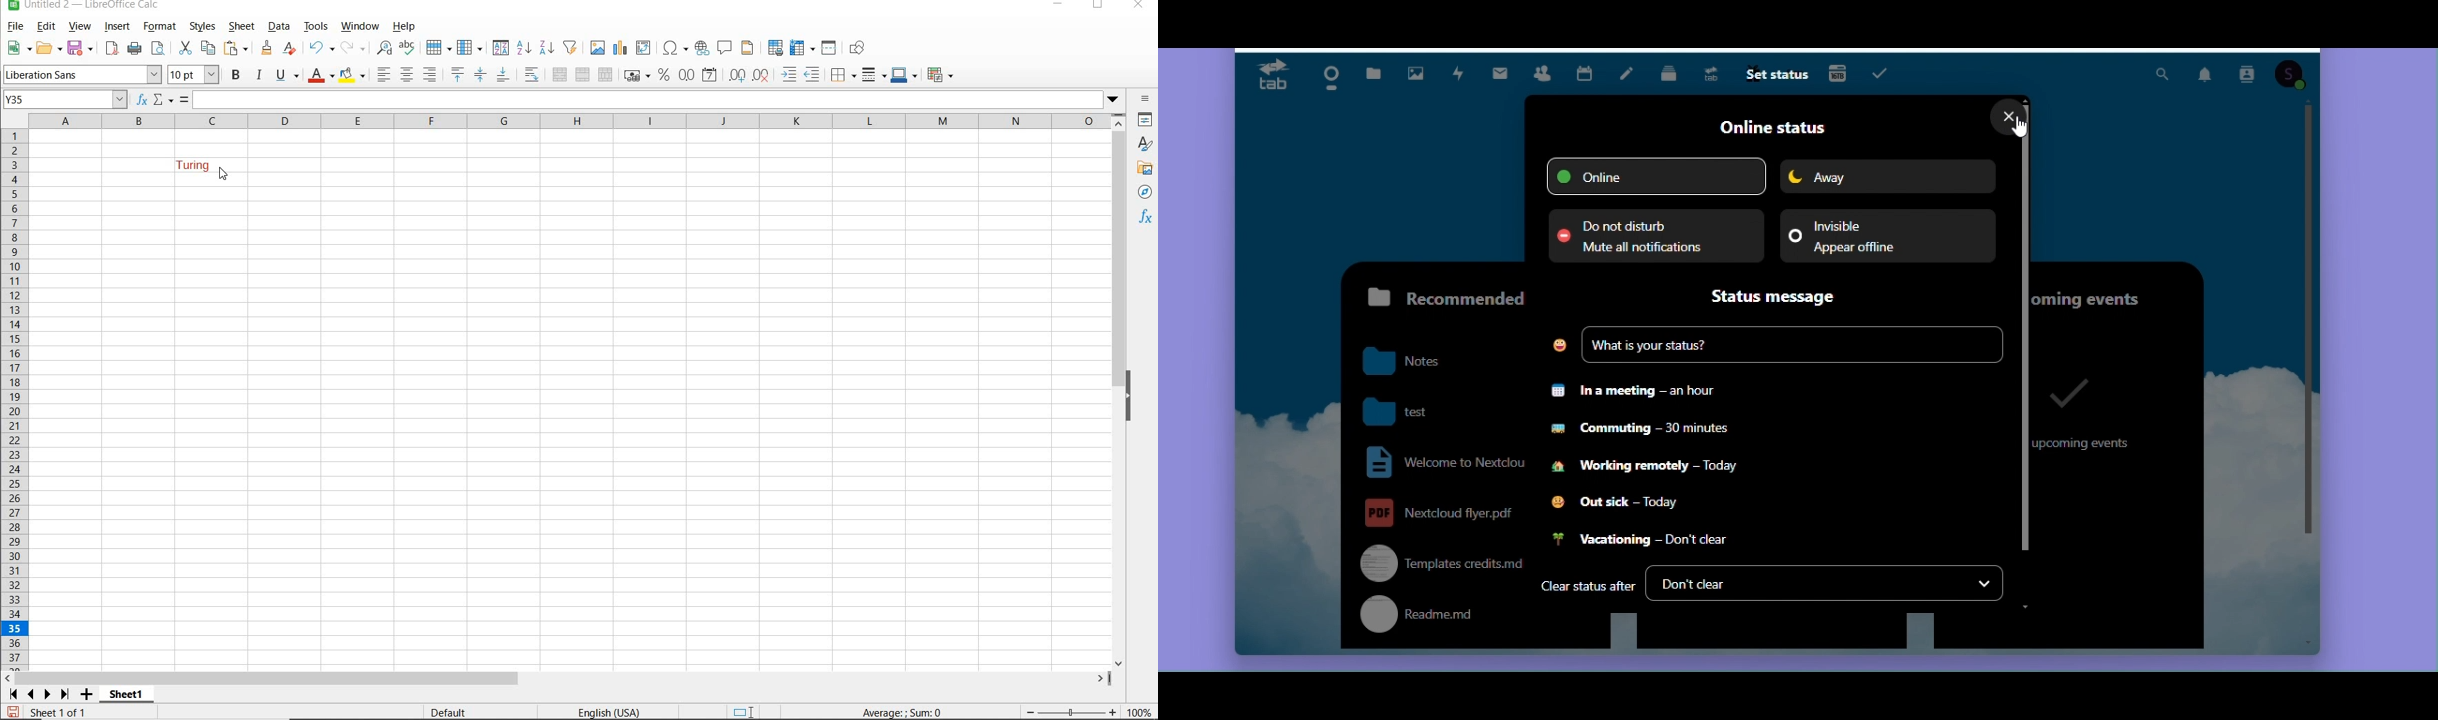 The width and height of the screenshot is (2464, 728). I want to click on STANDARD SELECTION, so click(743, 712).